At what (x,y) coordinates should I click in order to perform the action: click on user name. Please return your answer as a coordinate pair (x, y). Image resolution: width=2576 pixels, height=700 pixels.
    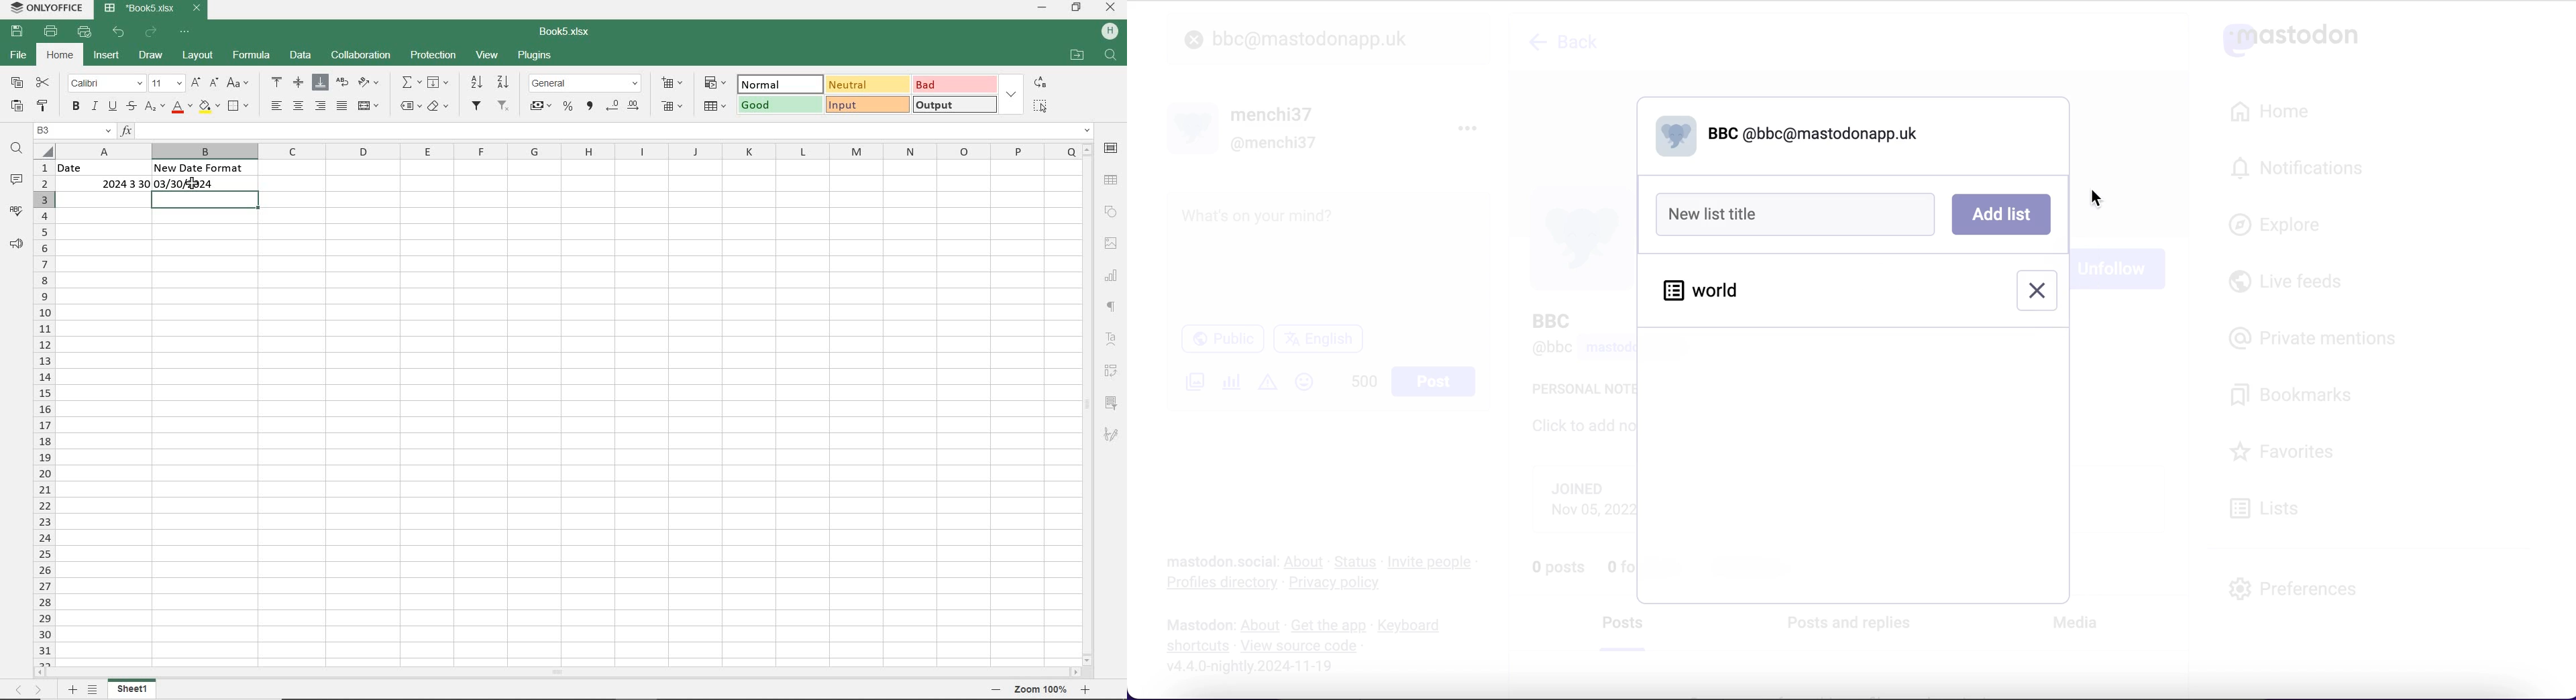
    Looking at the image, I should click on (1245, 128).